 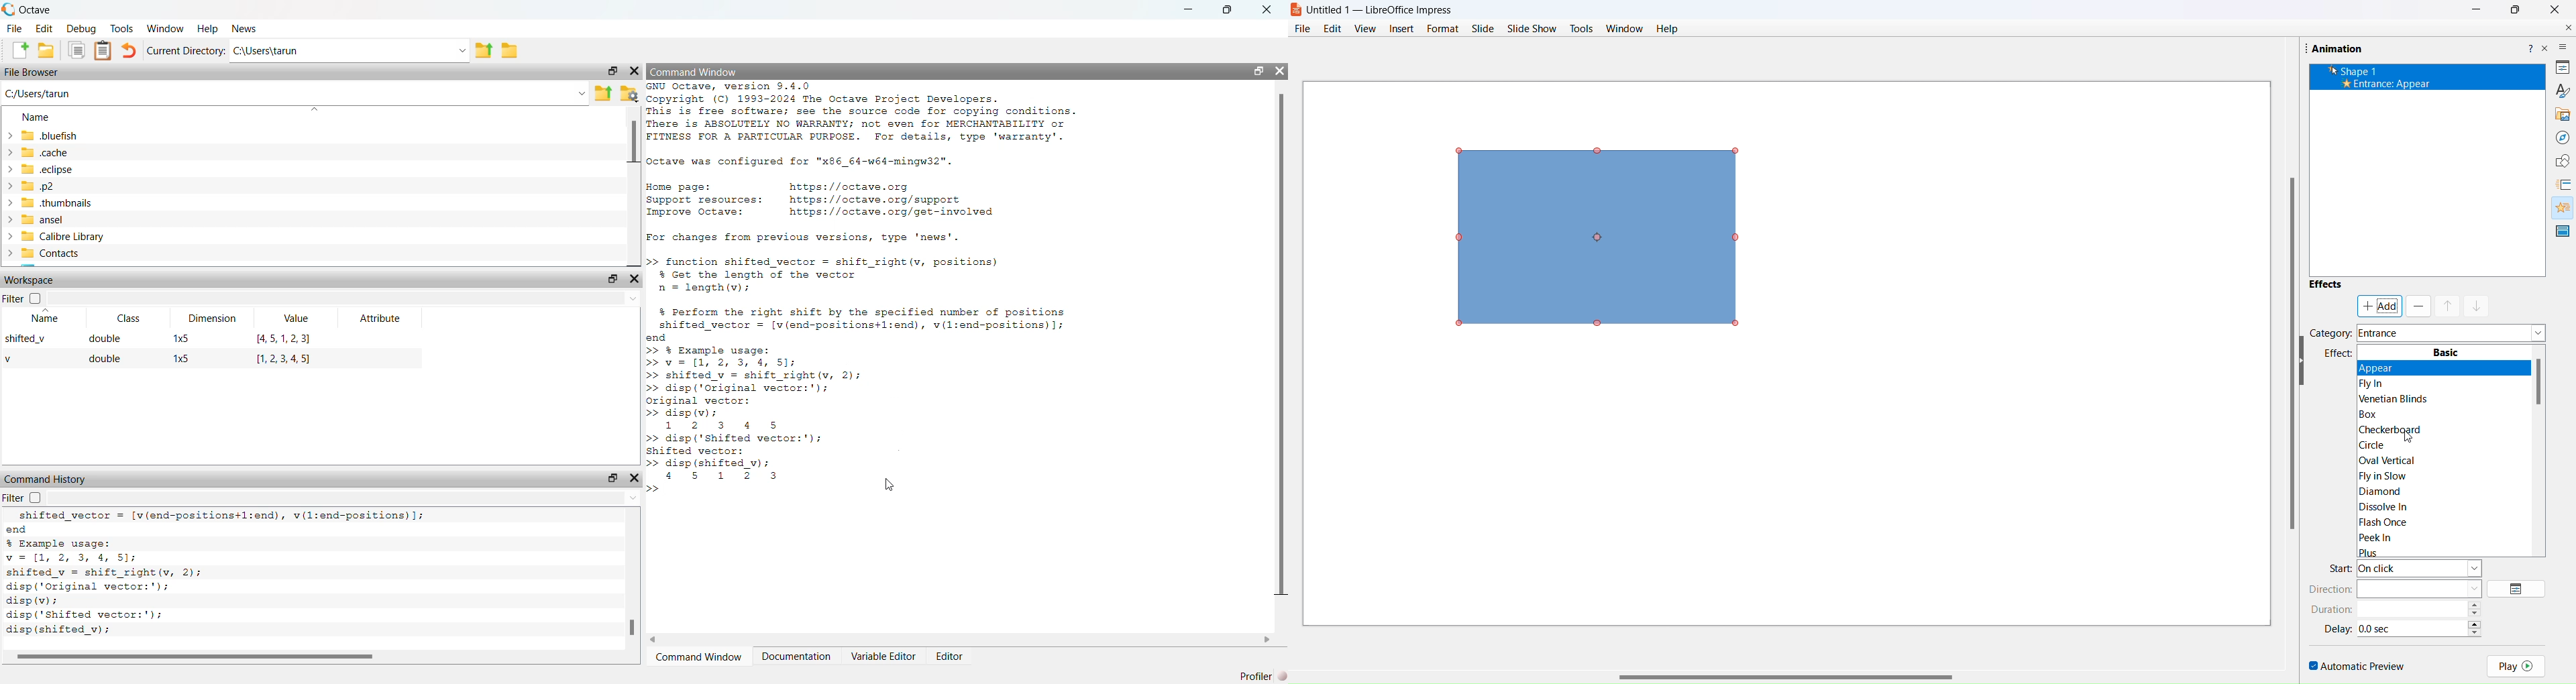 What do you see at coordinates (2559, 12) in the screenshot?
I see `Close` at bounding box center [2559, 12].